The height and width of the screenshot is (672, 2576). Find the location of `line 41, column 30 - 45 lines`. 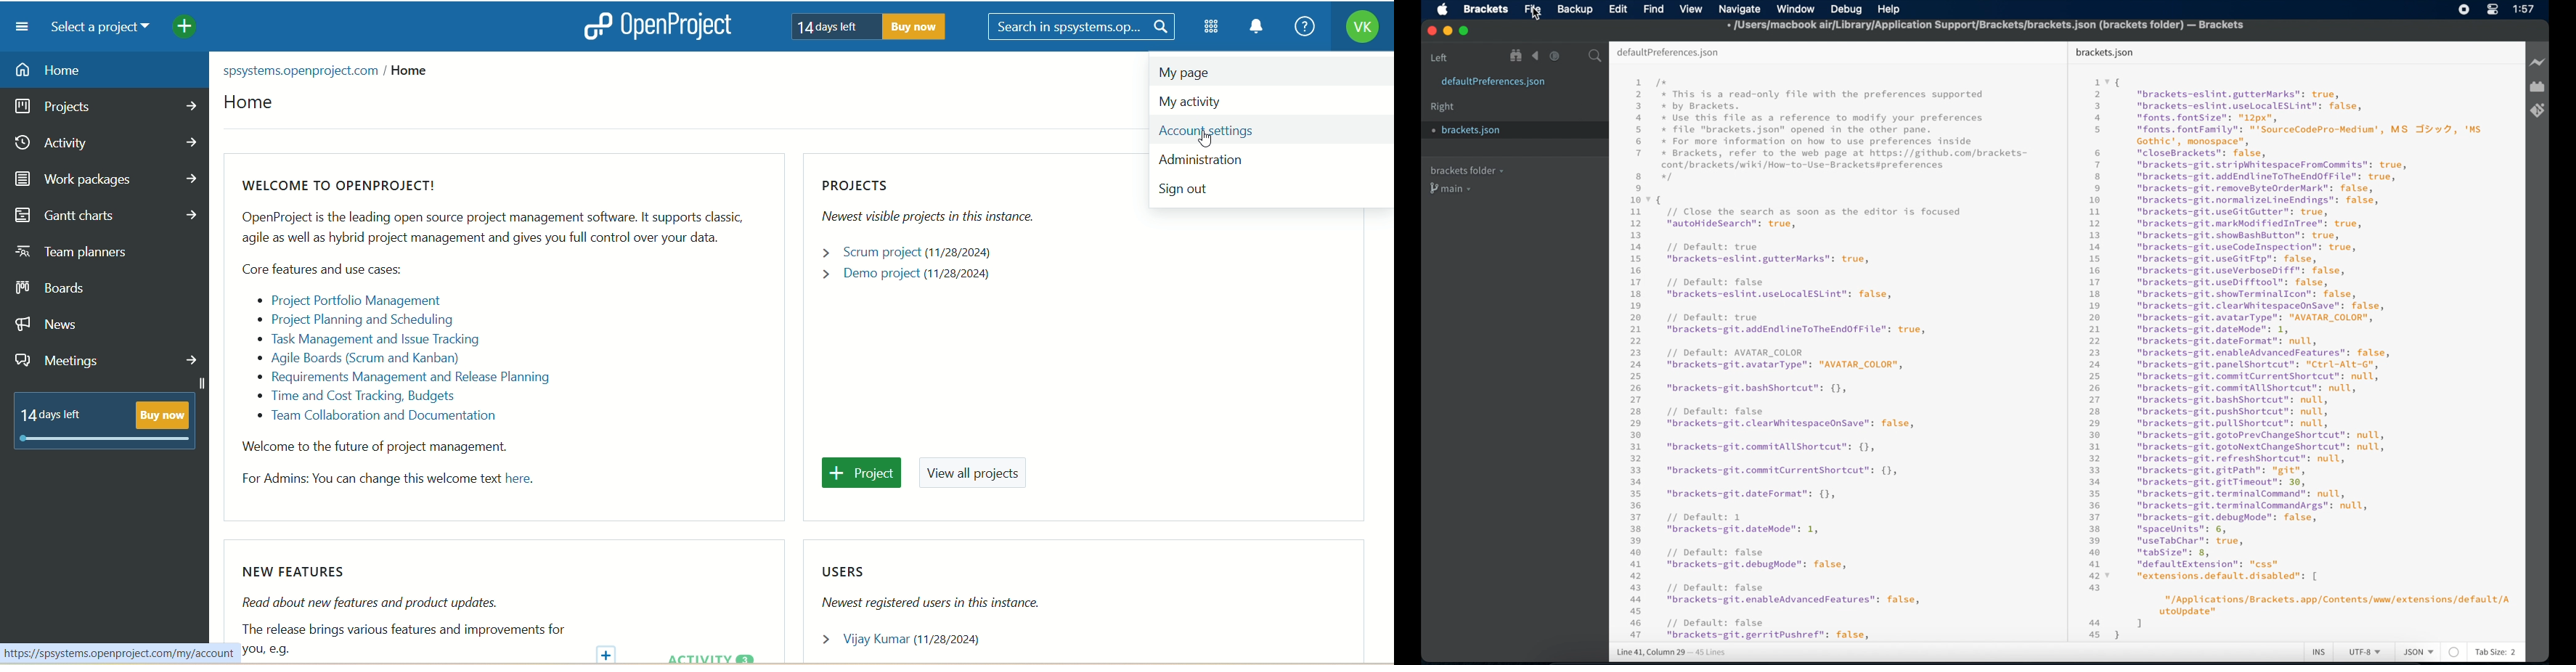

line 41, column 30 - 45 lines is located at coordinates (1671, 653).